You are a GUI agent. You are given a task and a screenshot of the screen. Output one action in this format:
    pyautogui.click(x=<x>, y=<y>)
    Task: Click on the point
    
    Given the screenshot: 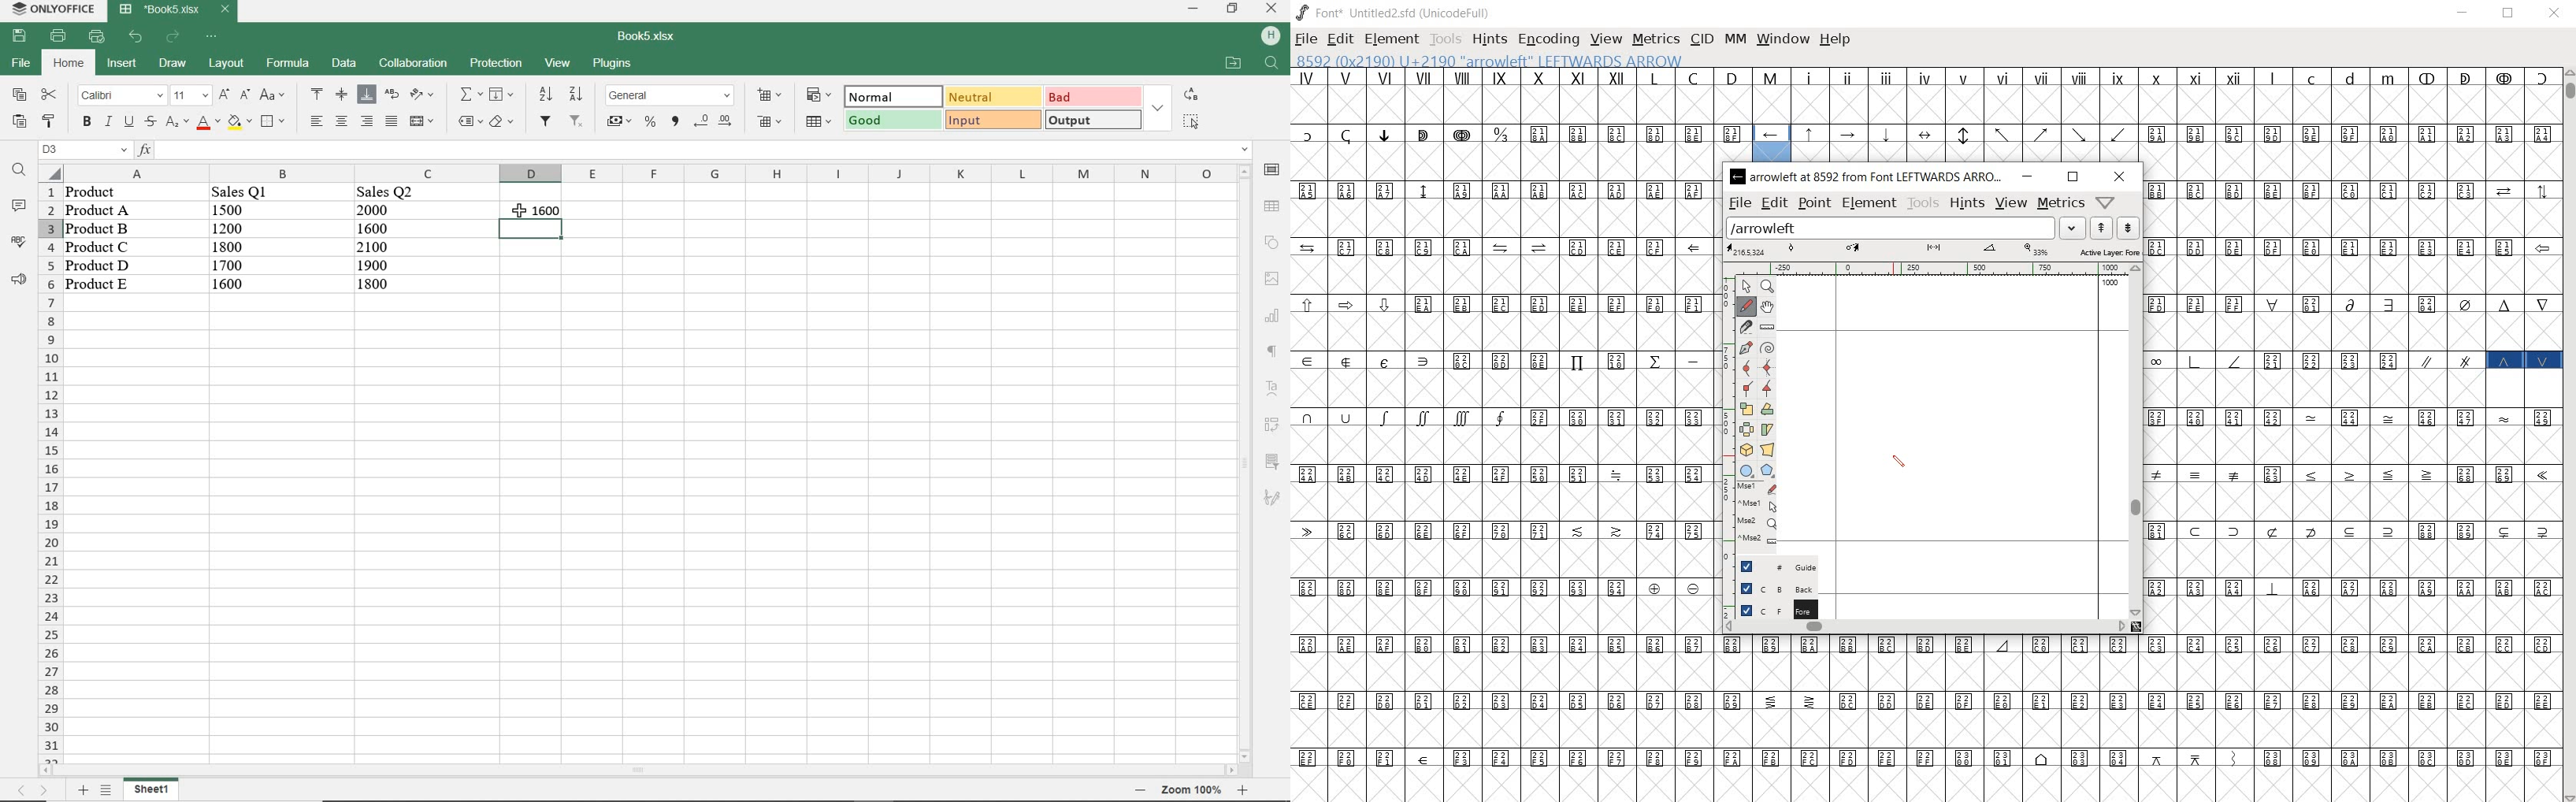 What is the action you would take?
    pyautogui.click(x=1813, y=202)
    